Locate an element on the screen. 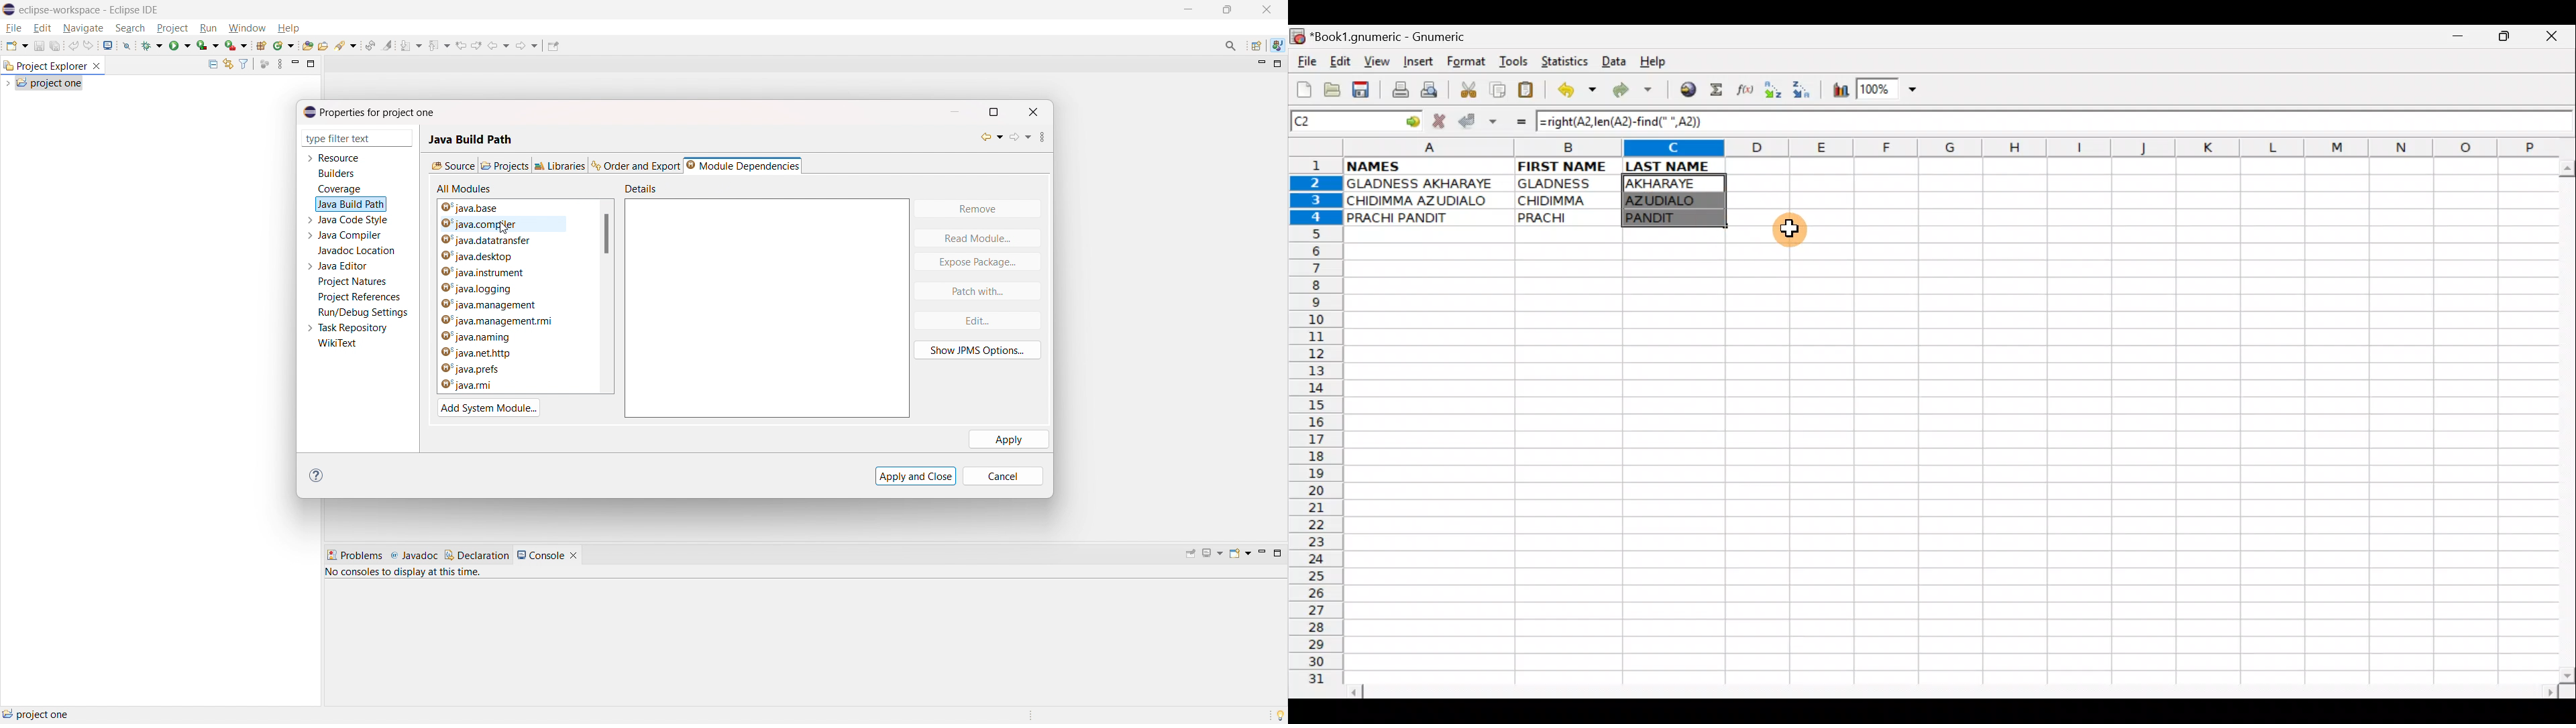 The width and height of the screenshot is (2576, 728). Tools is located at coordinates (1515, 62).